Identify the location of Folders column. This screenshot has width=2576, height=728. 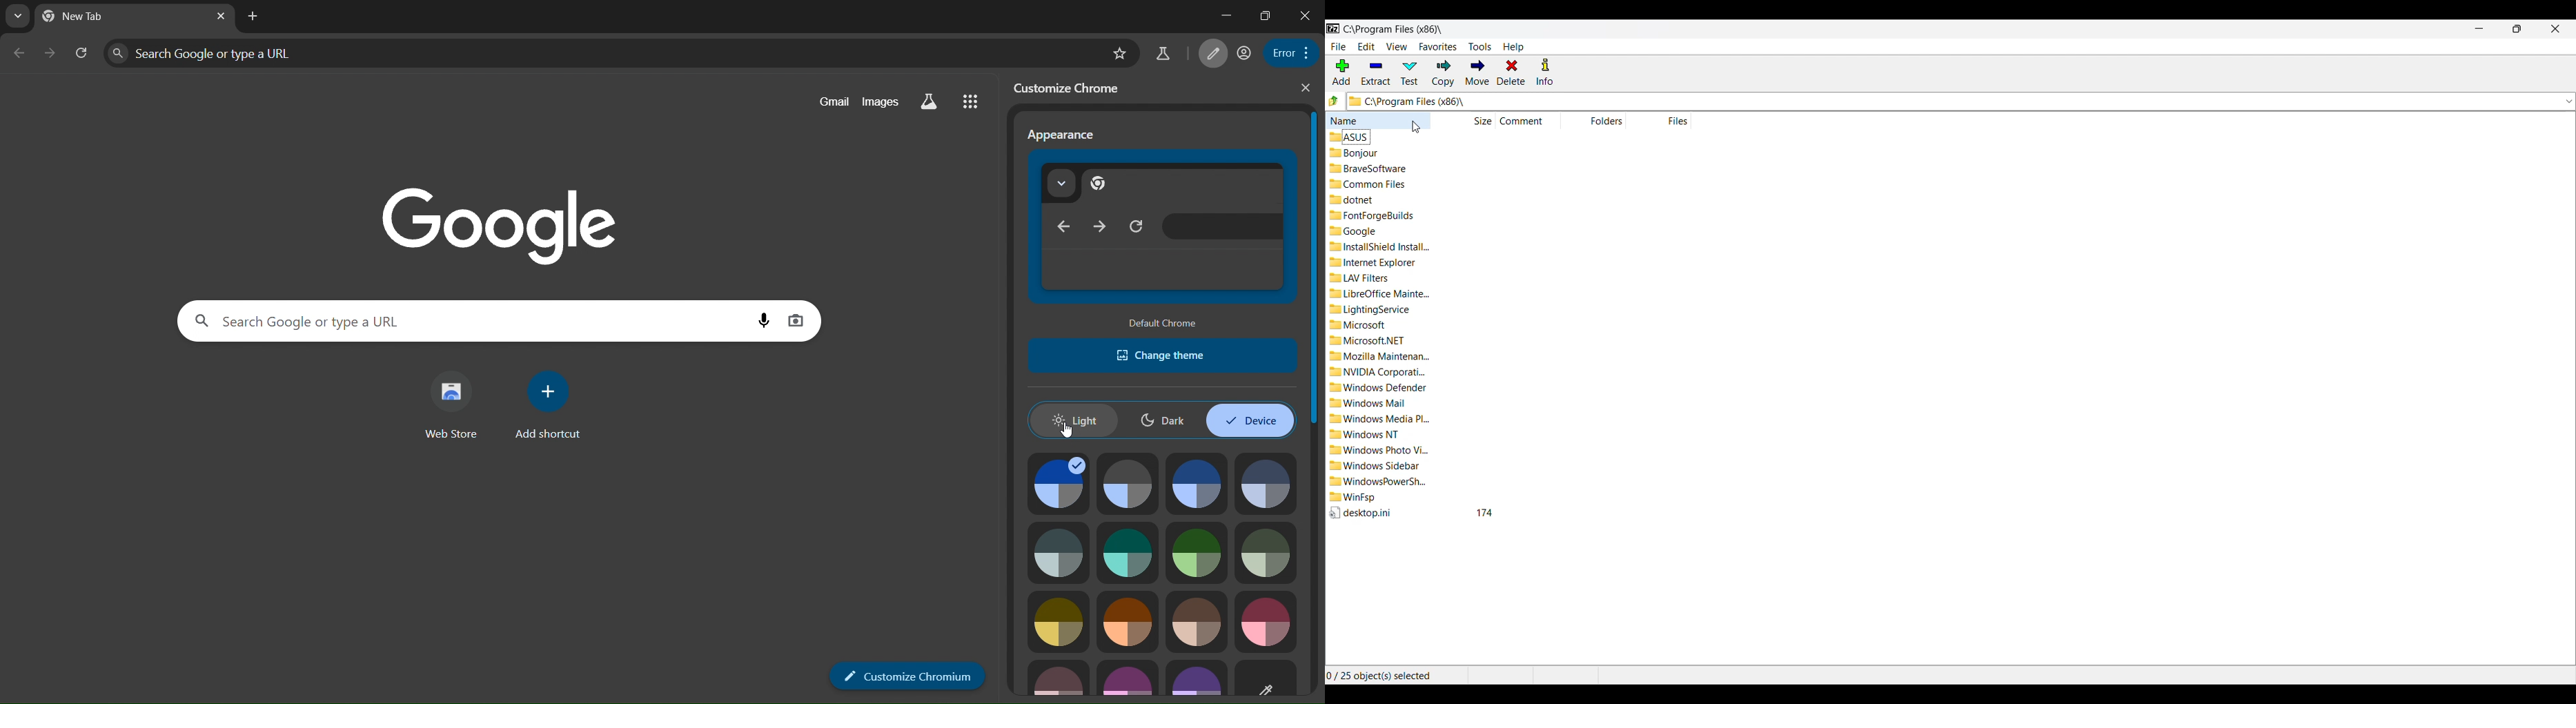
(1602, 121).